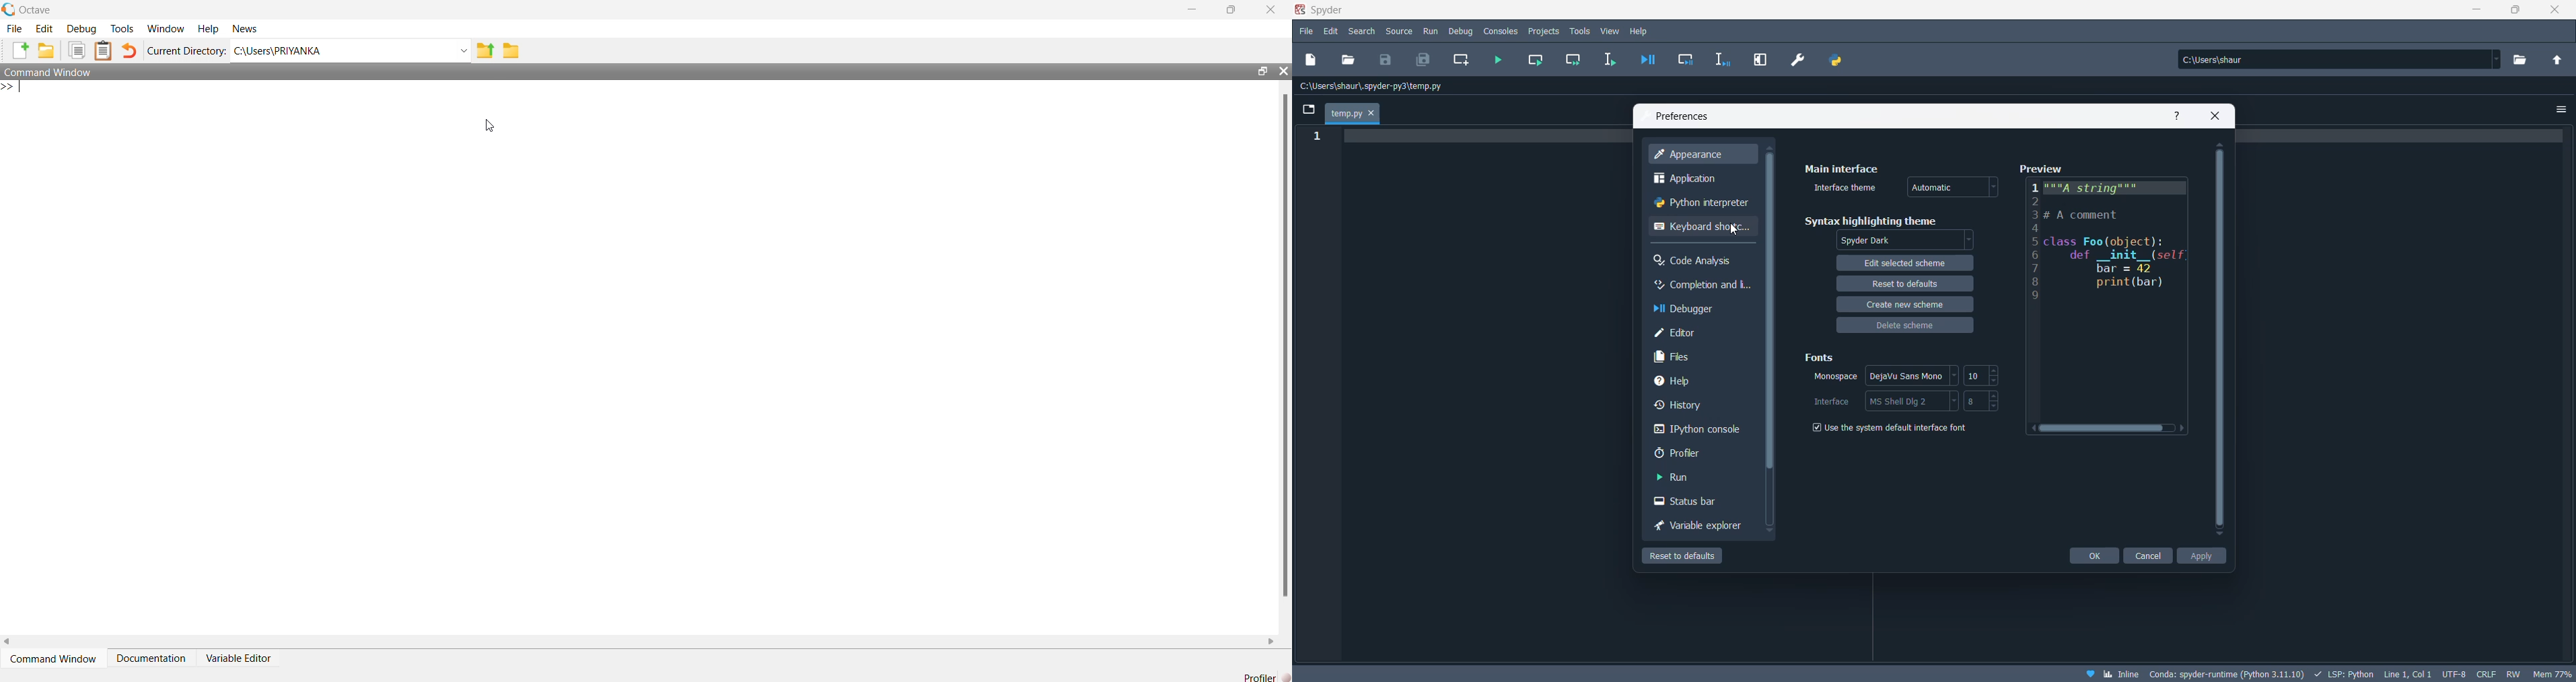  I want to click on code analysis, so click(1697, 261).